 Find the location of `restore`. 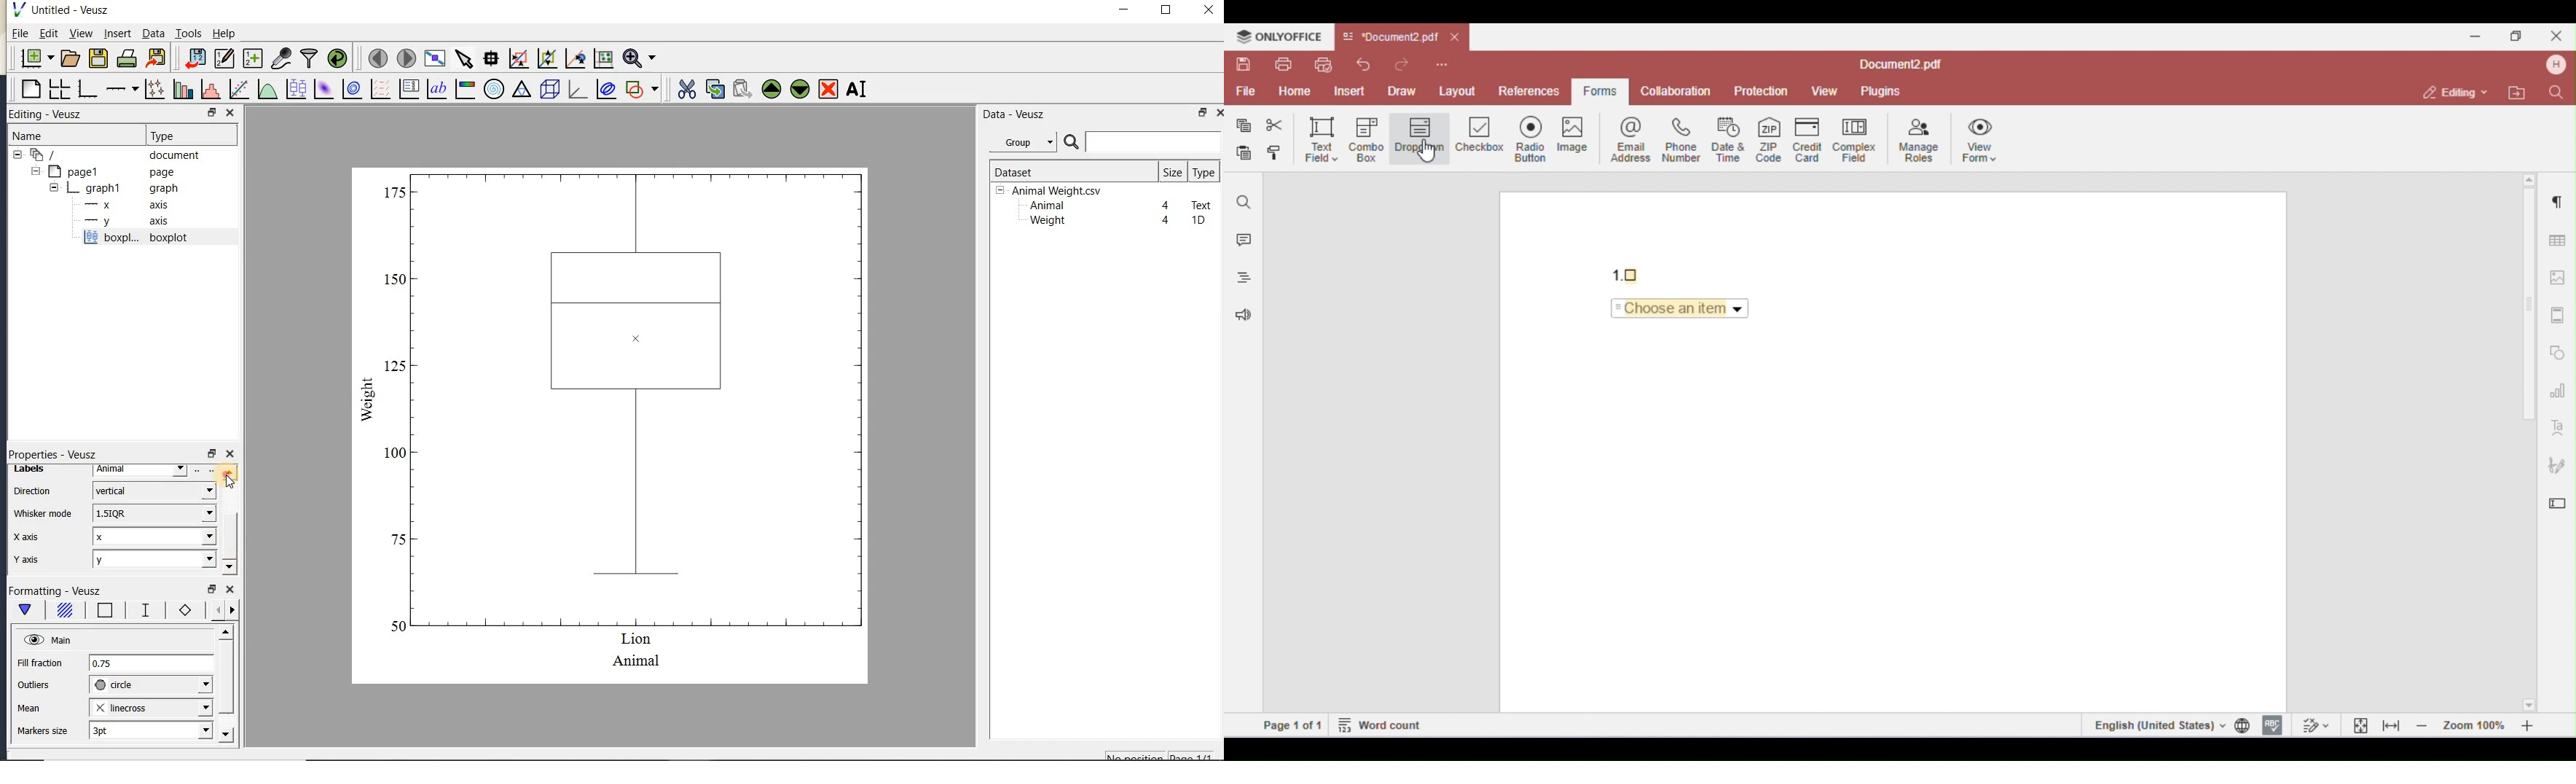

restore is located at coordinates (1203, 112).